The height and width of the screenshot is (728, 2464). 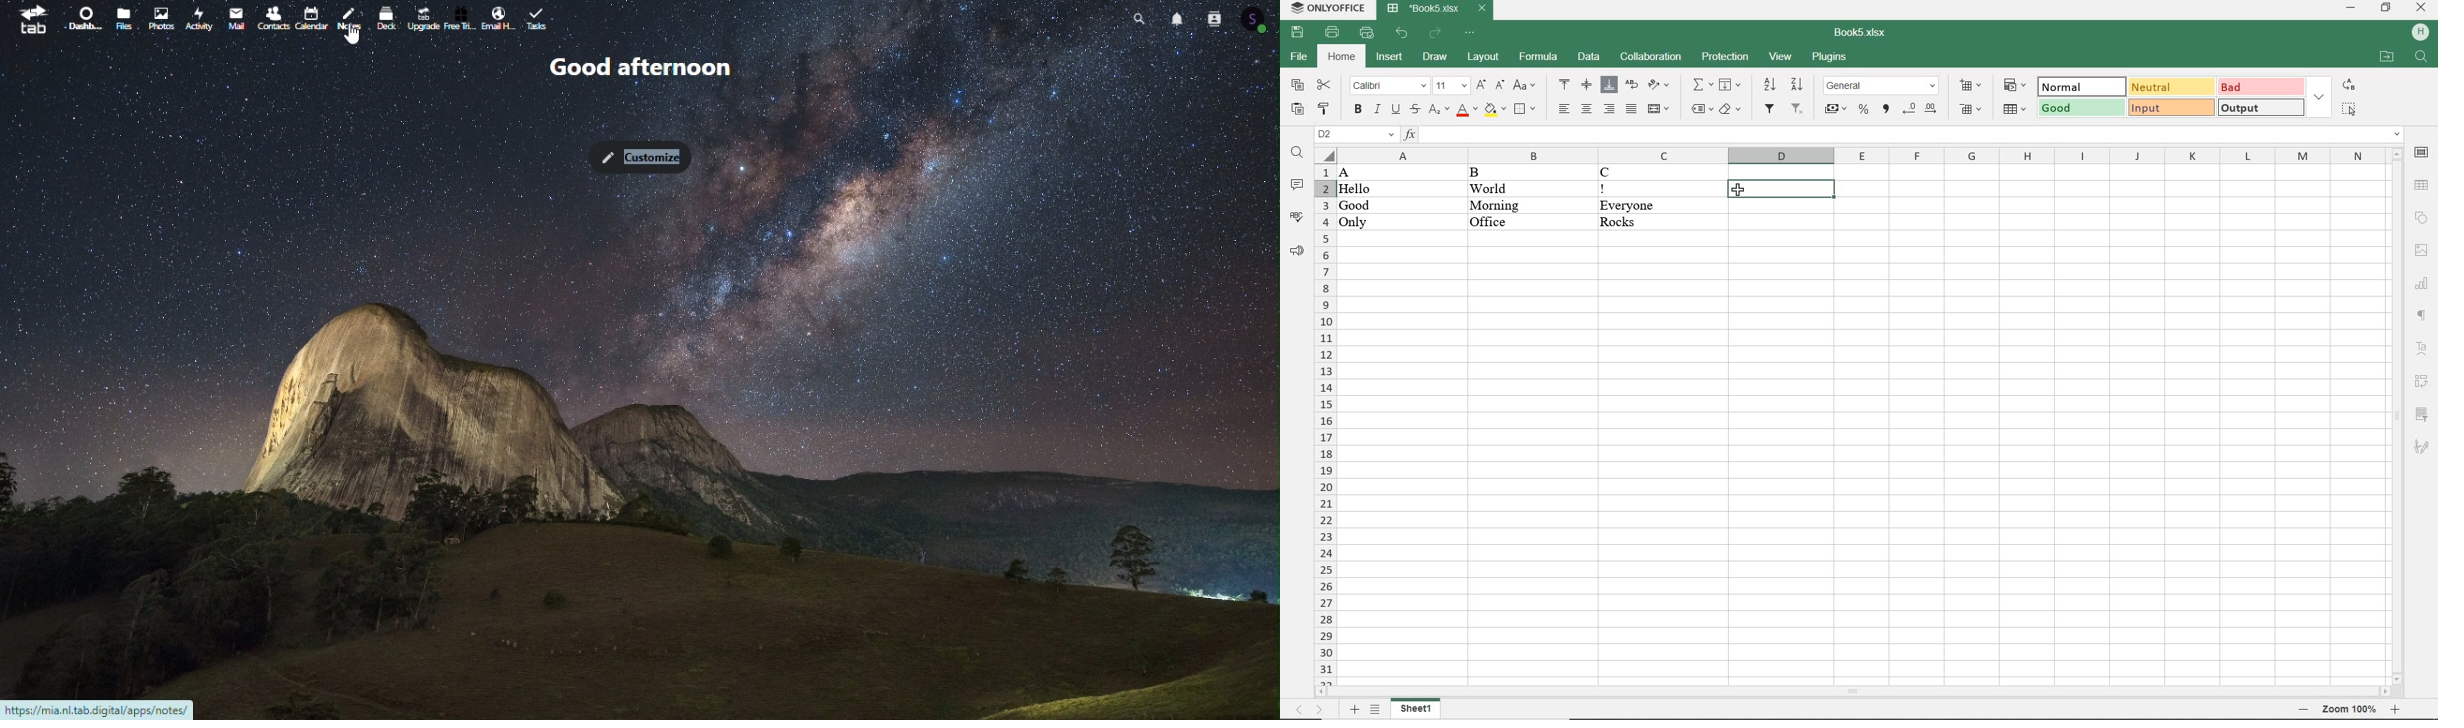 I want to click on Activity, so click(x=202, y=18).